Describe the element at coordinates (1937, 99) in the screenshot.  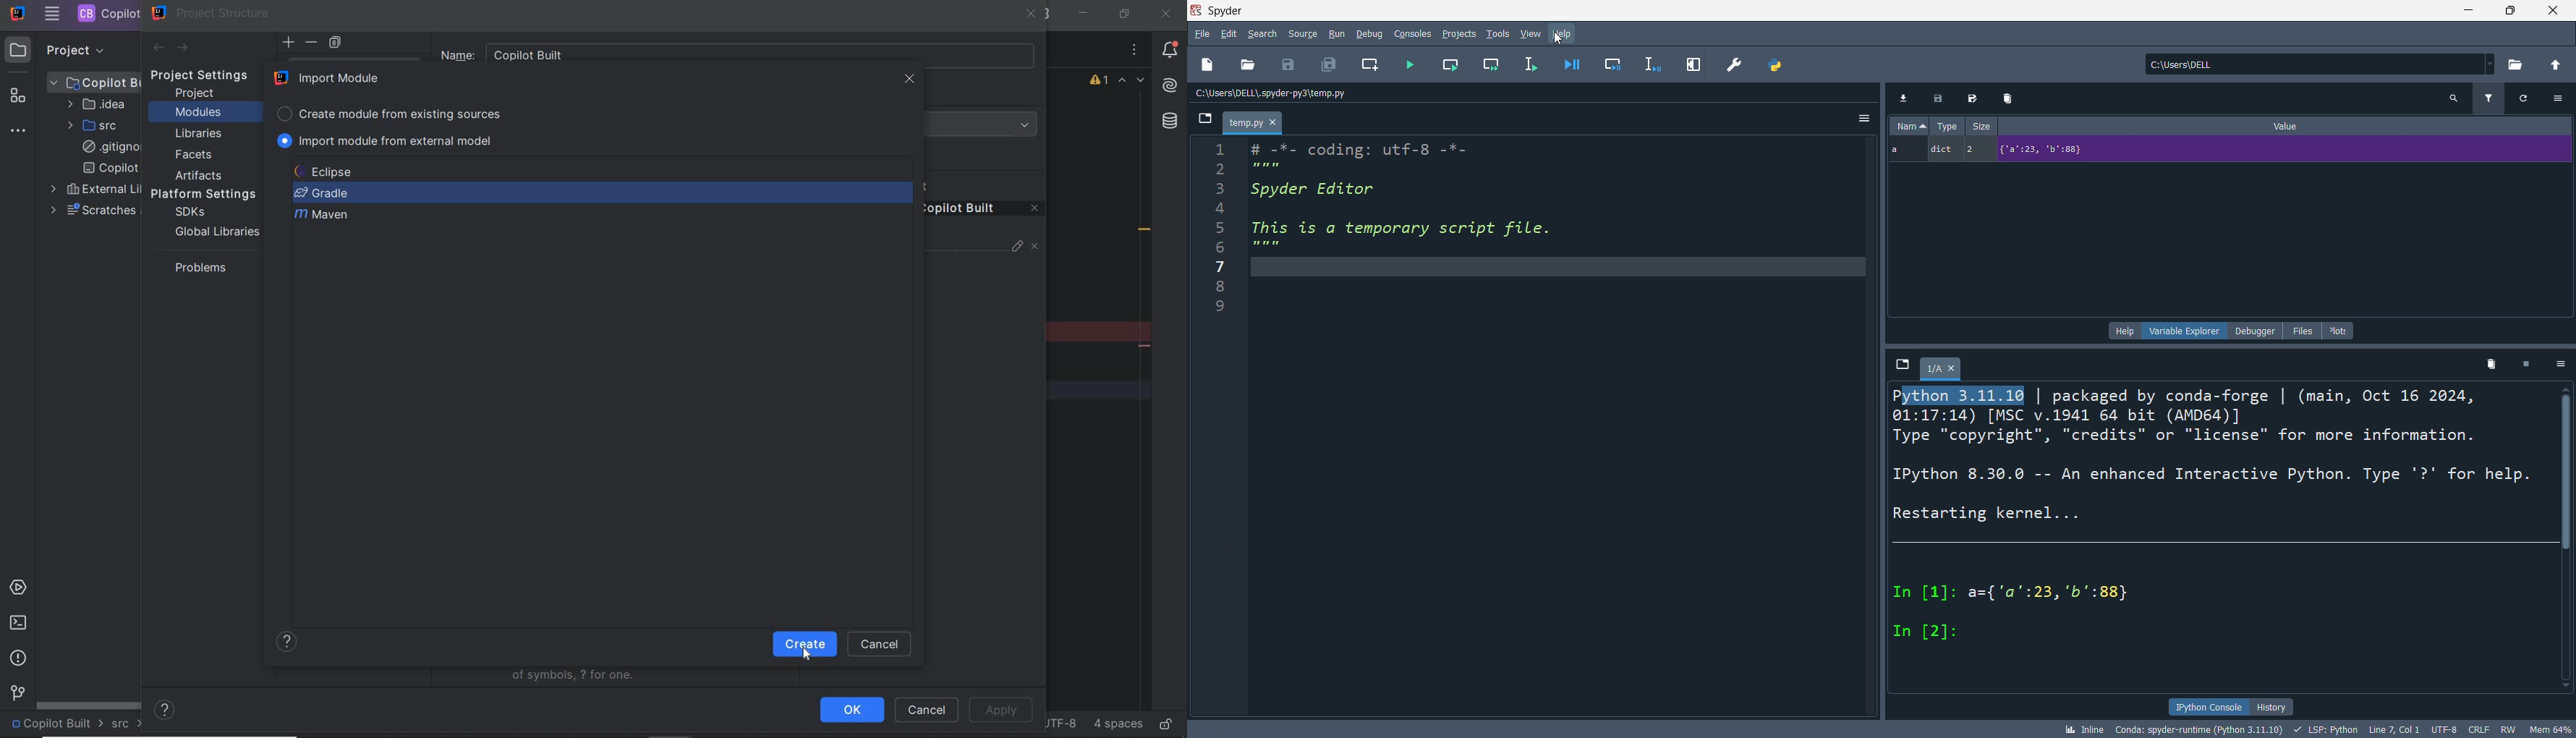
I see `Export` at that location.